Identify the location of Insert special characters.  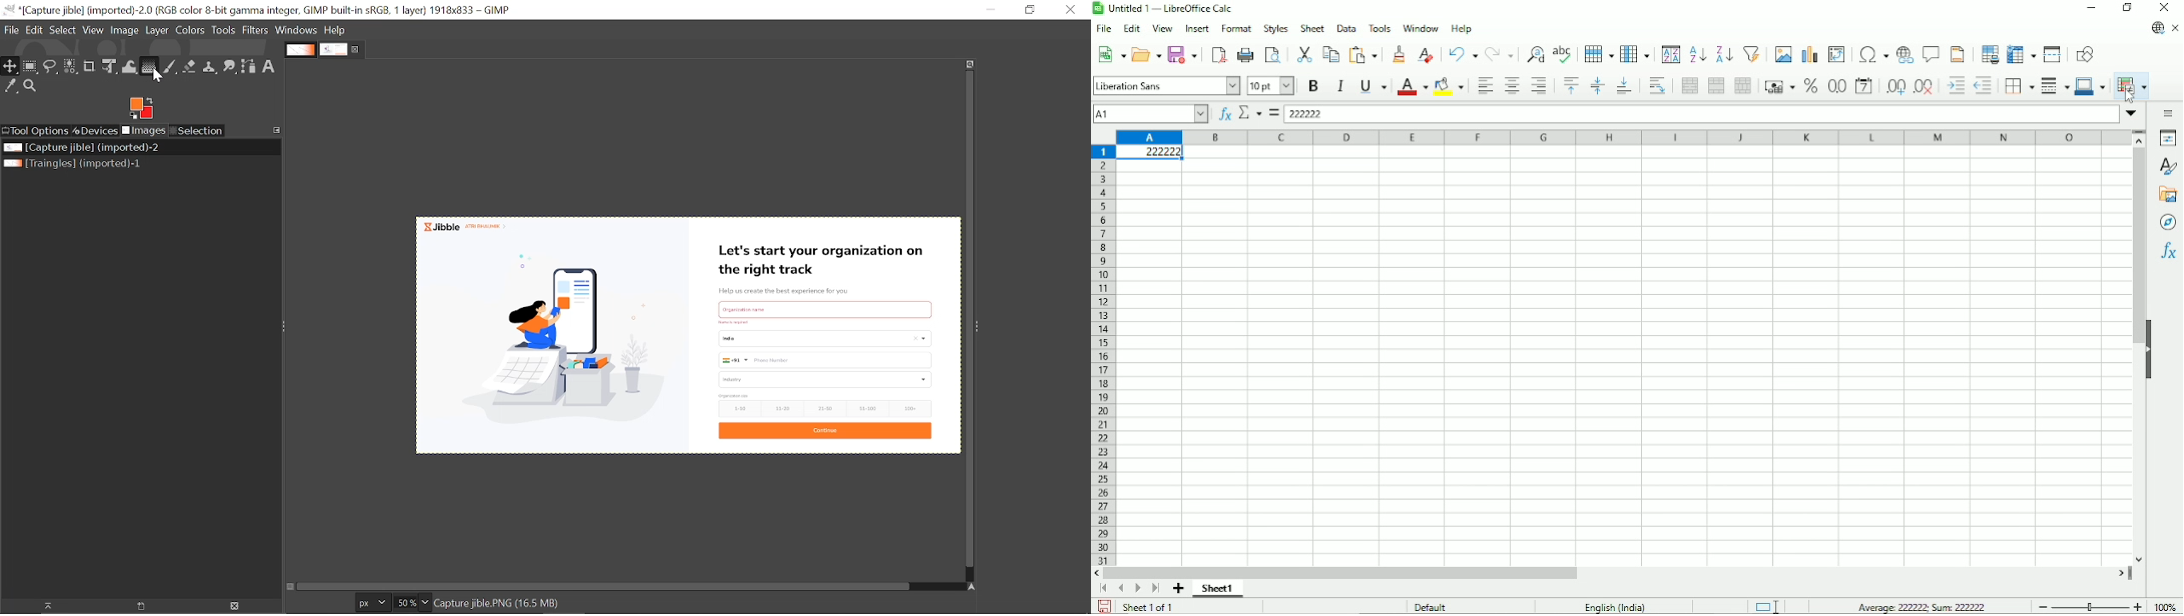
(1872, 55).